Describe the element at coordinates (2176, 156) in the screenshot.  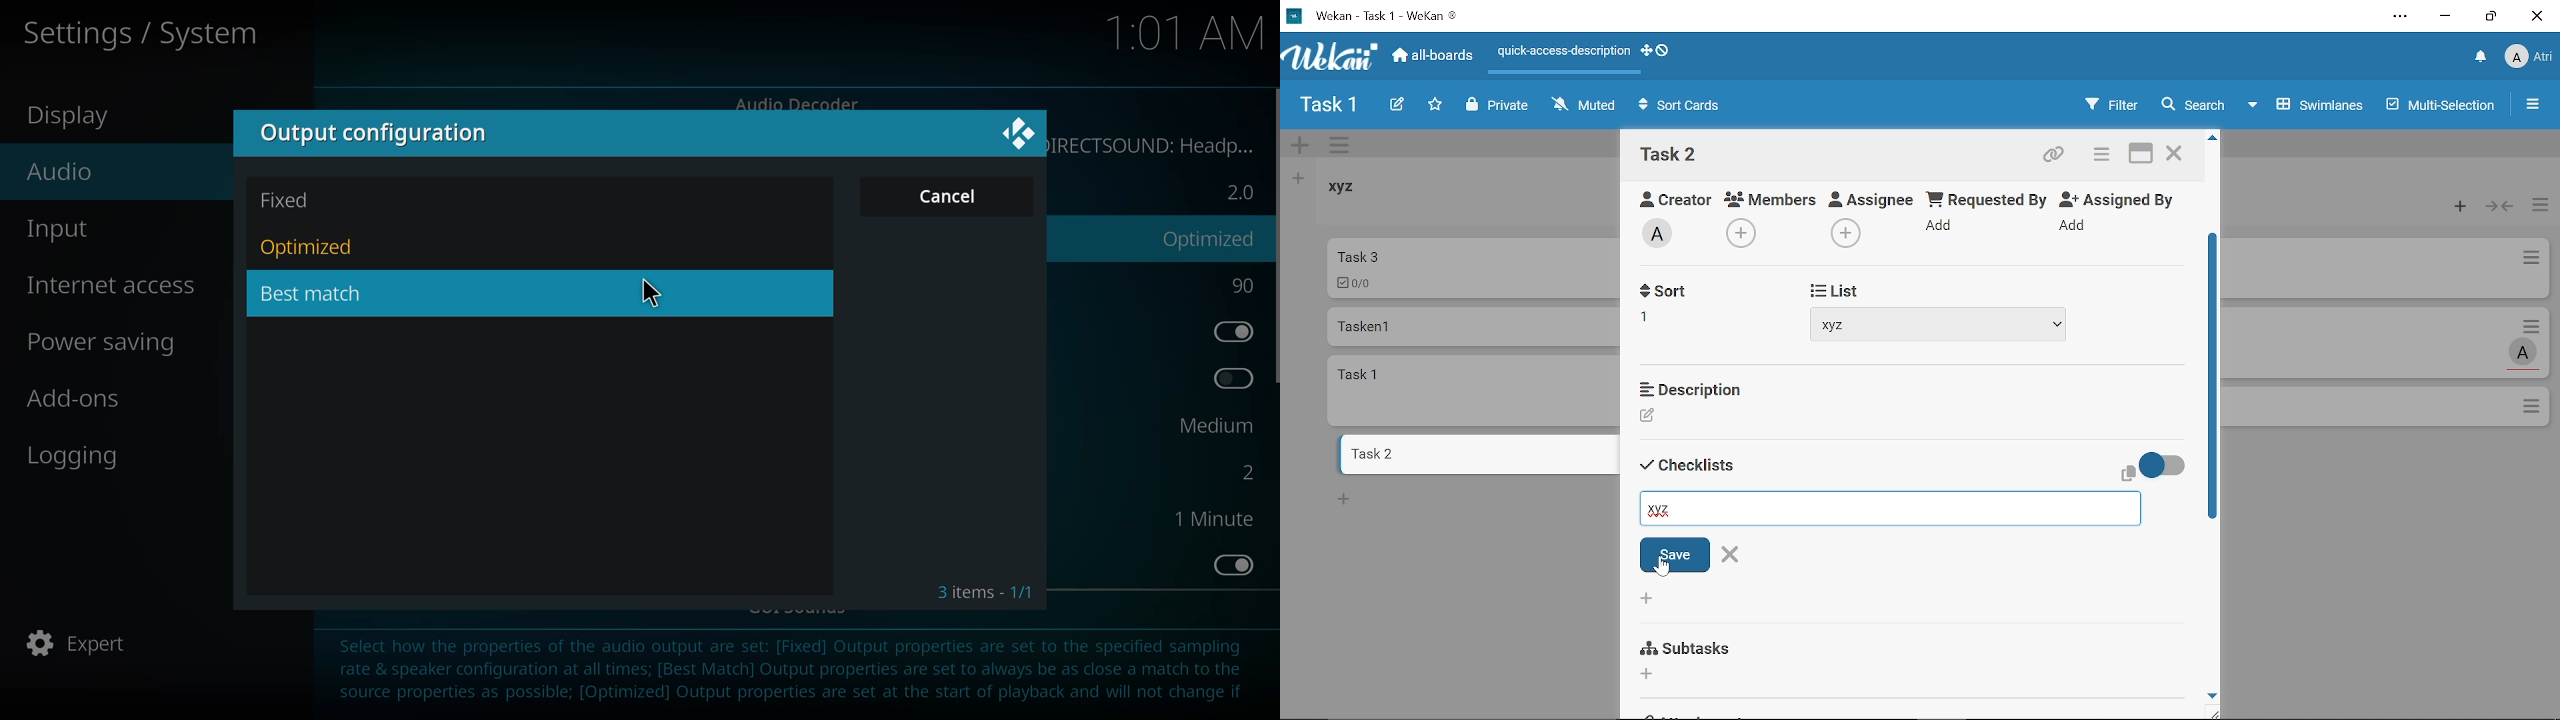
I see `Close card` at that location.